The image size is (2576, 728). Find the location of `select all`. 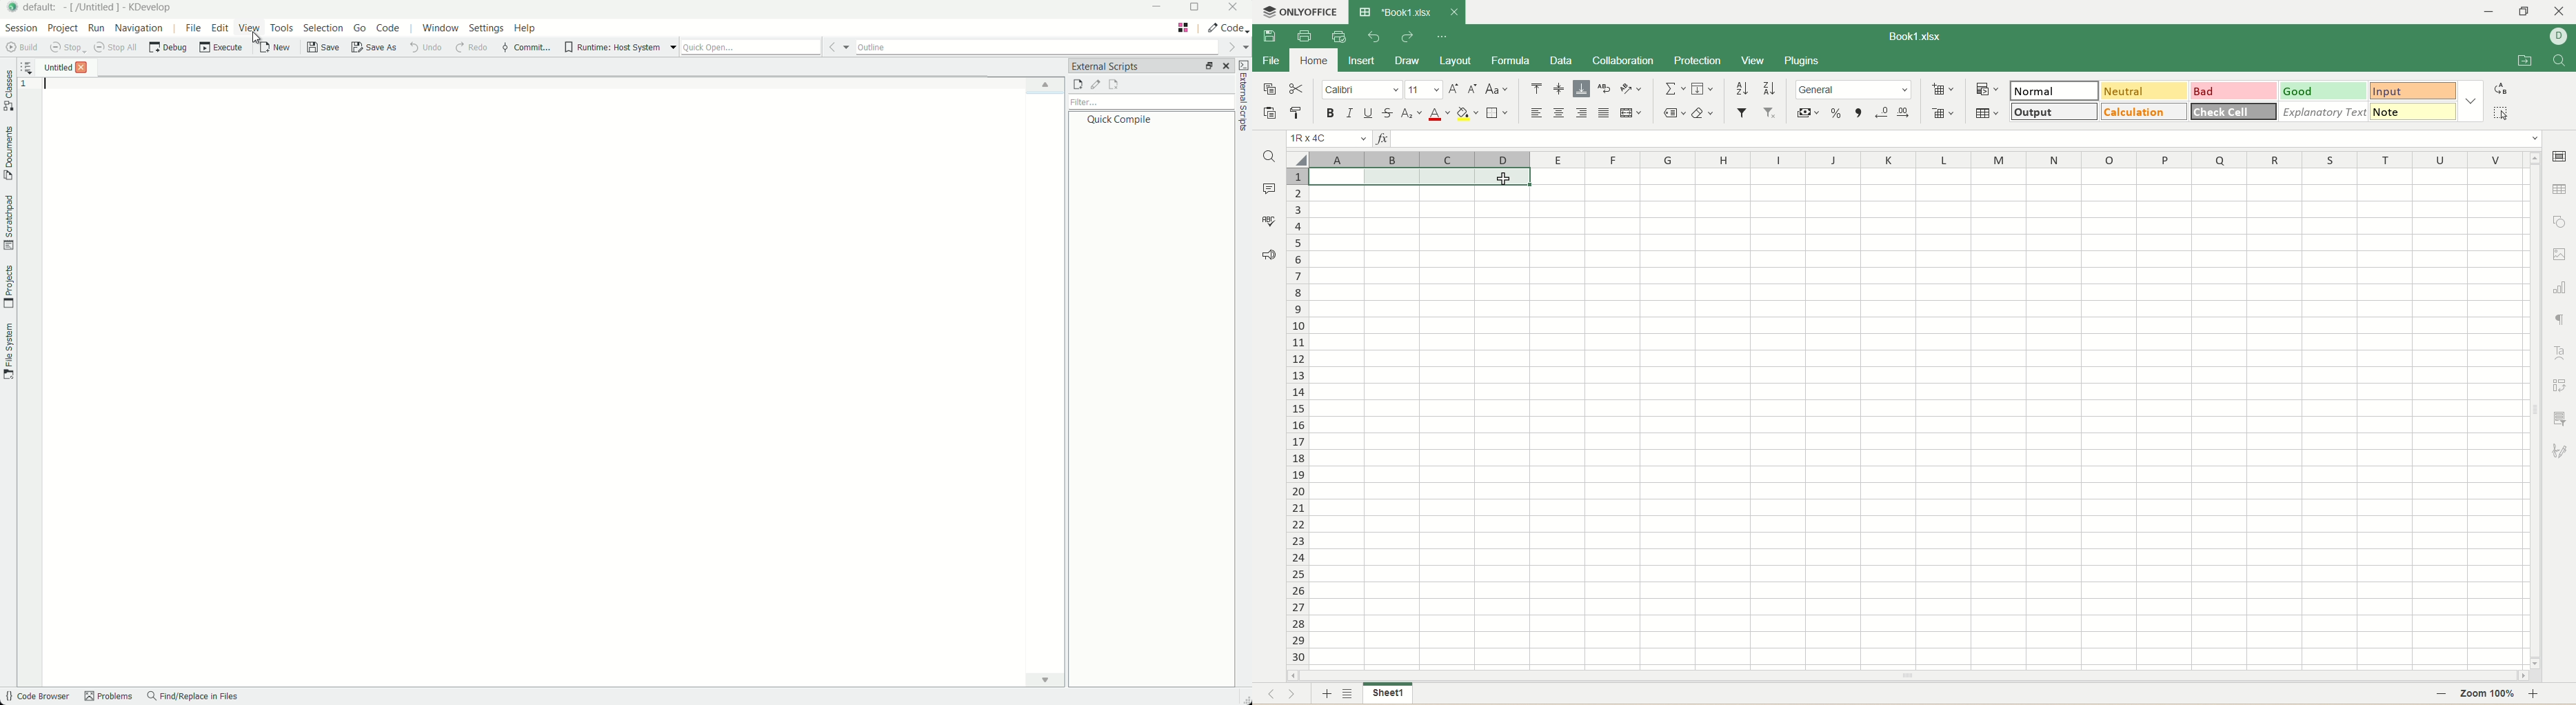

select all is located at coordinates (2499, 113).